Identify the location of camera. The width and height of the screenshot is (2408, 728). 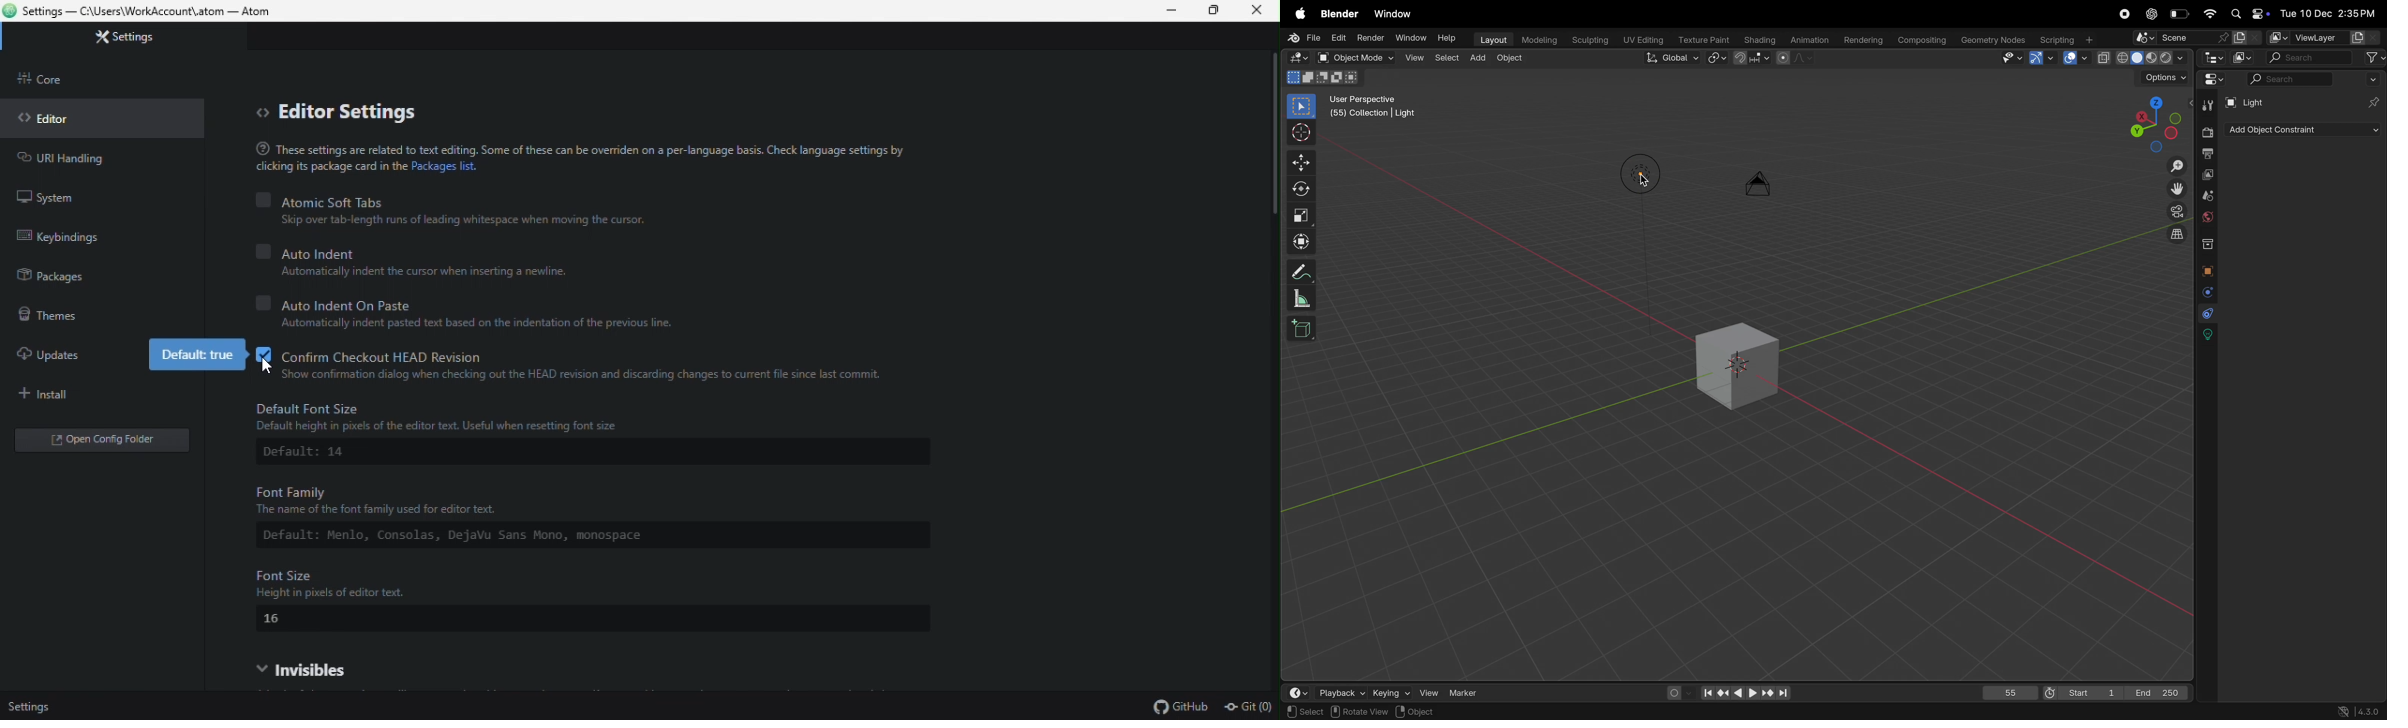
(1762, 189).